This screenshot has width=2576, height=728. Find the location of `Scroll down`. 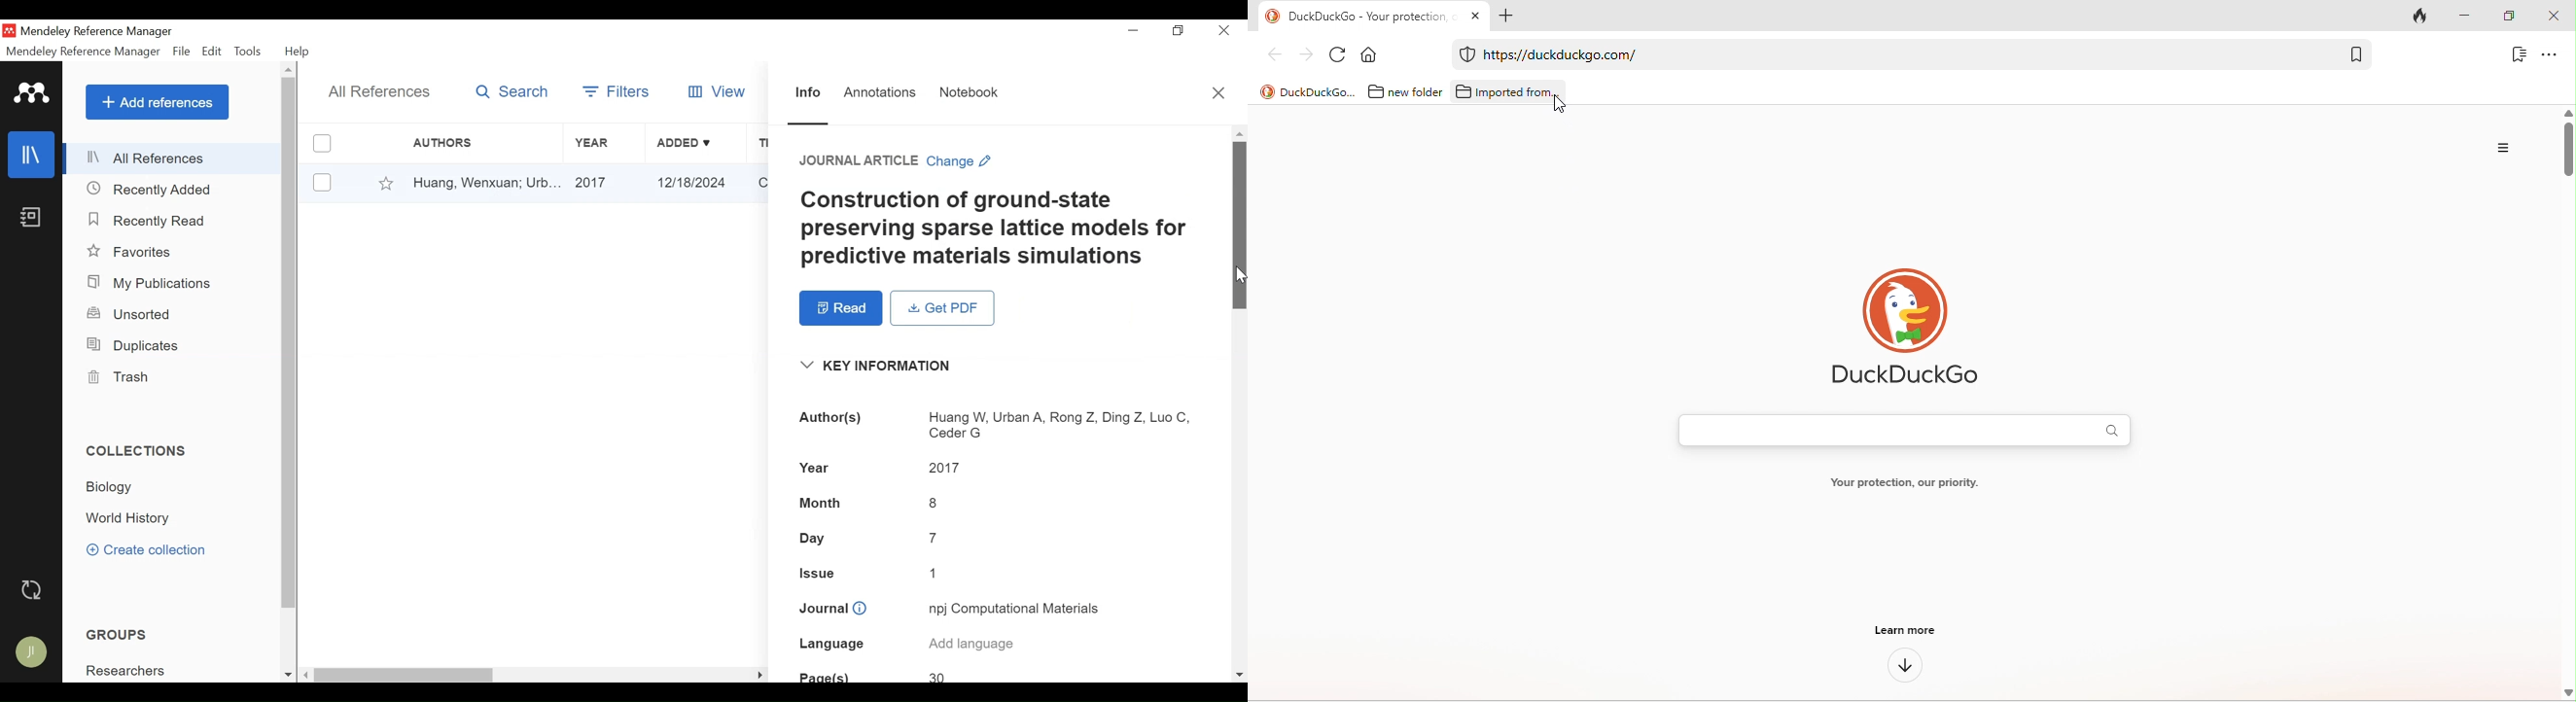

Scroll down is located at coordinates (286, 675).